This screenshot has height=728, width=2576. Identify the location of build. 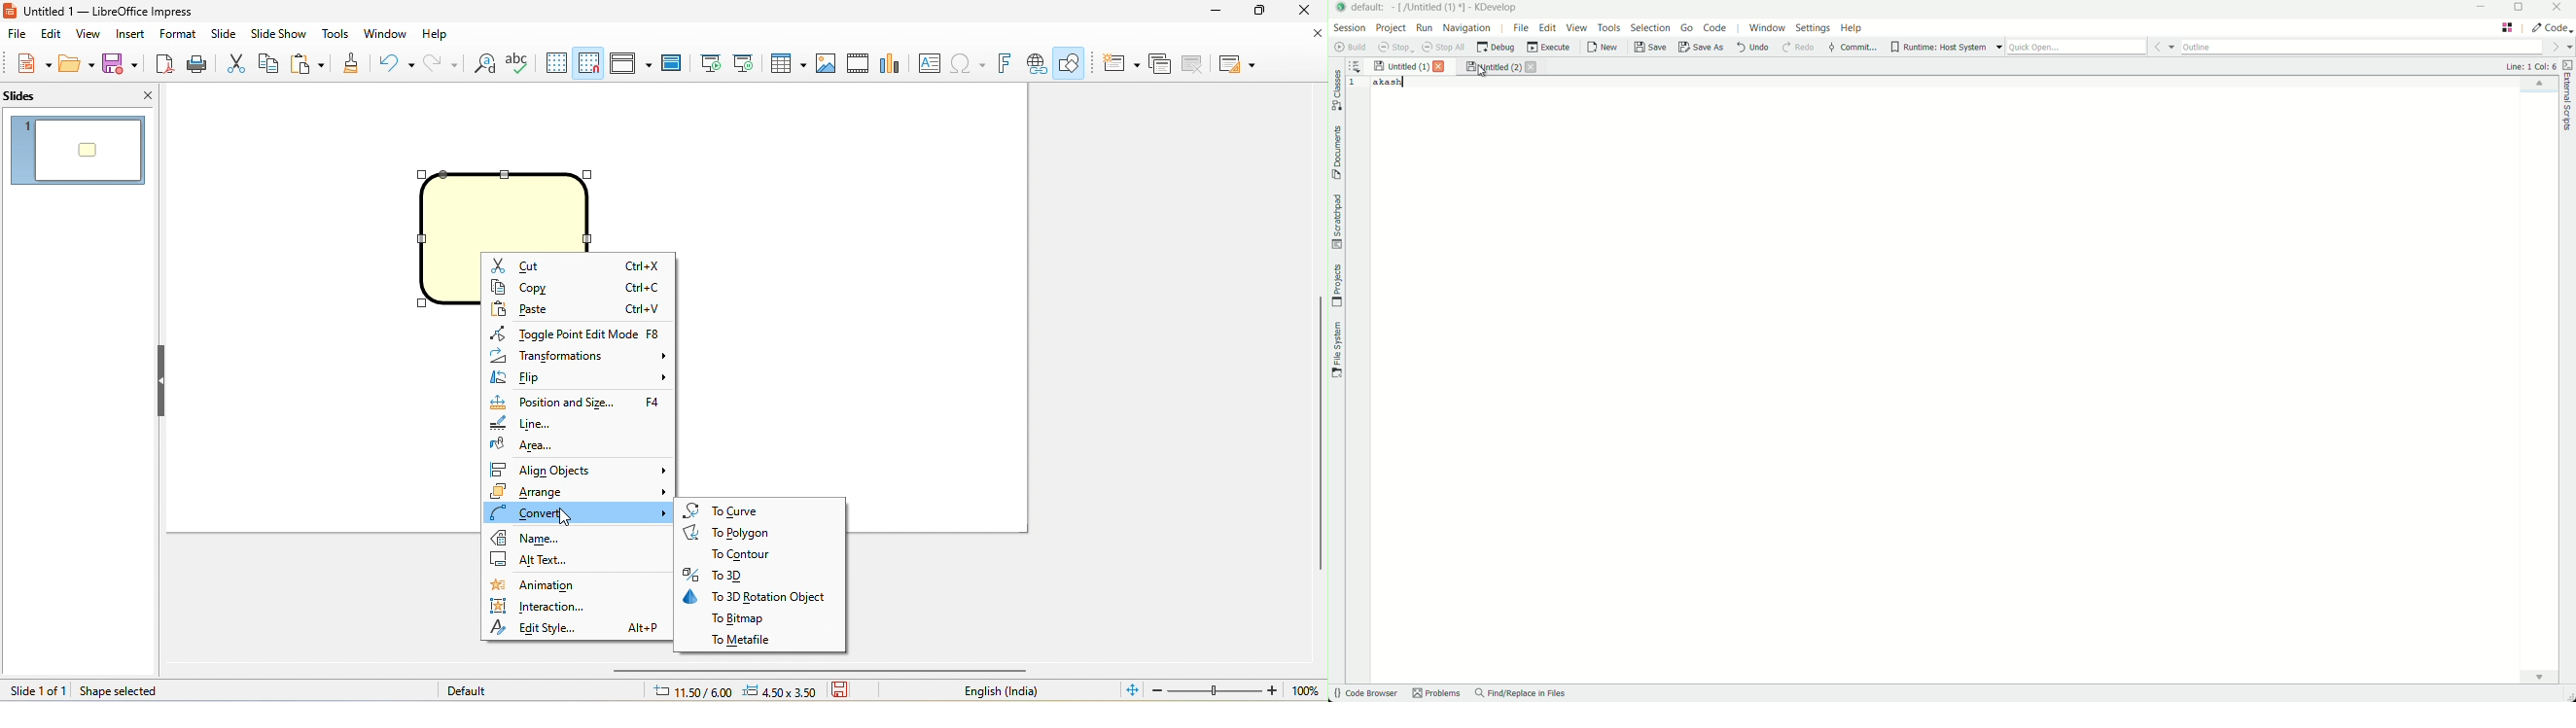
(1350, 49).